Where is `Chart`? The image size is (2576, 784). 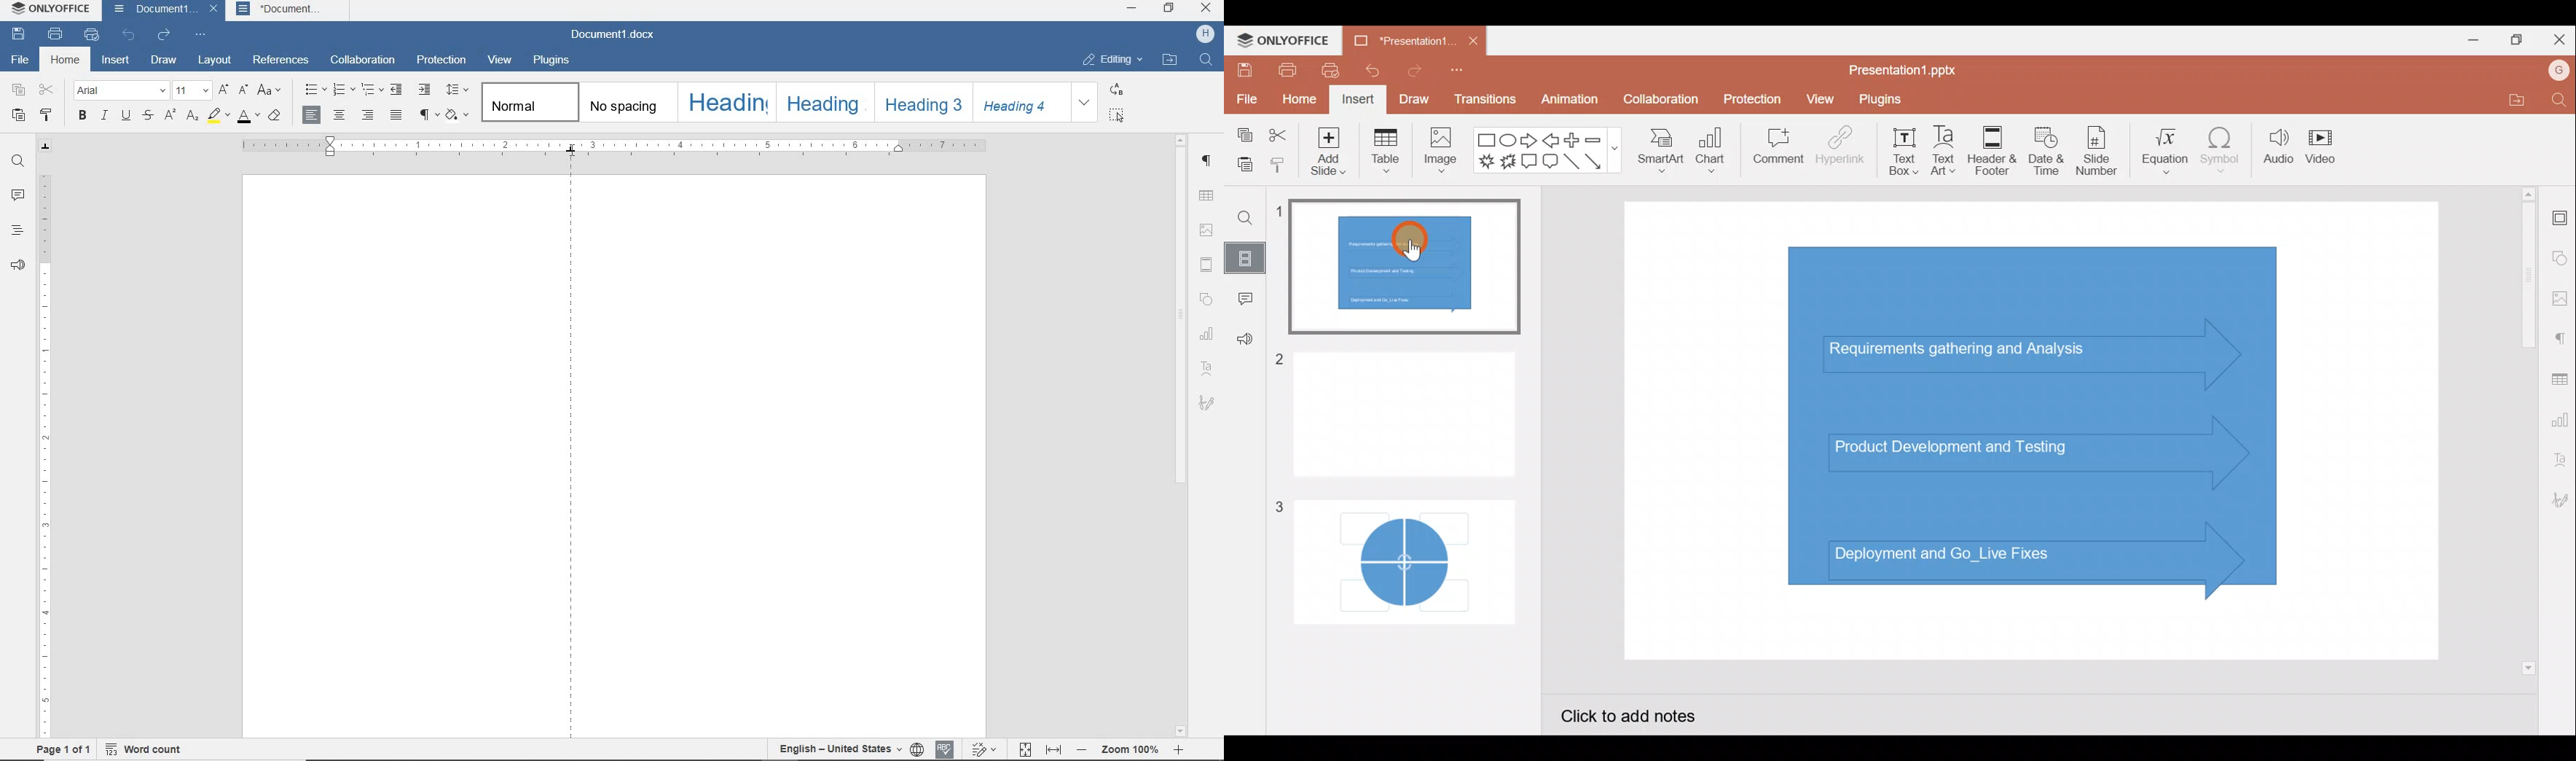 Chart is located at coordinates (1714, 154).